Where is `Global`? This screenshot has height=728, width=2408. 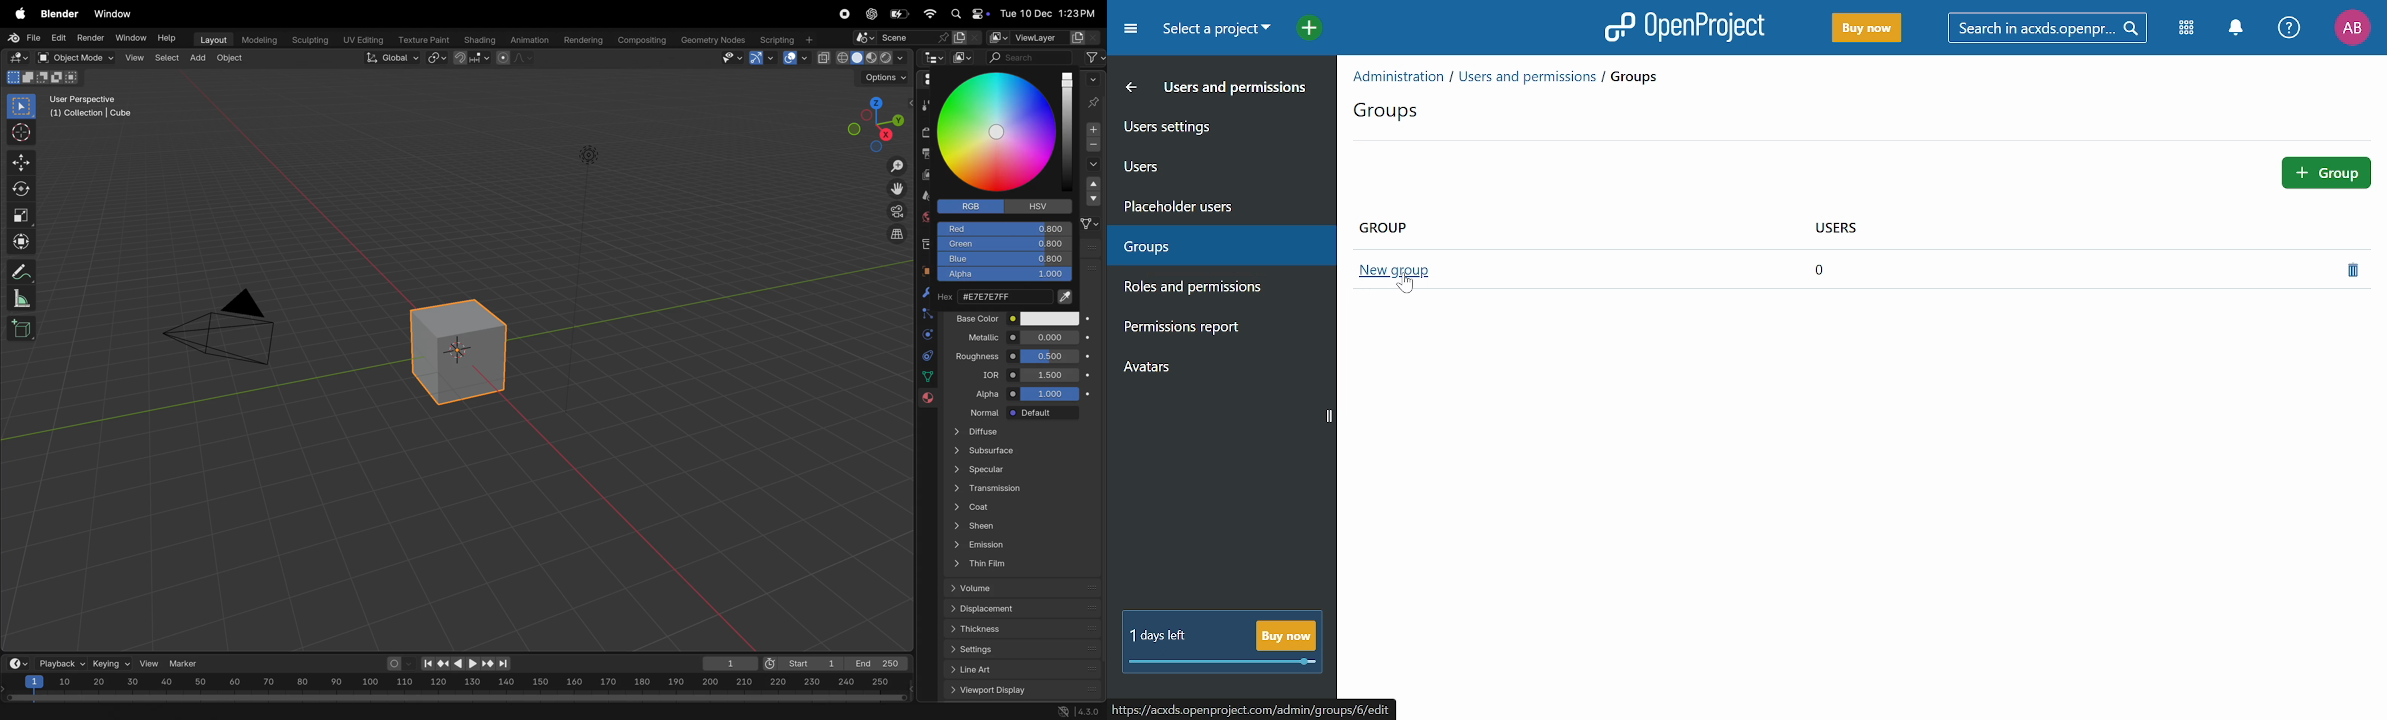
Global is located at coordinates (389, 58).